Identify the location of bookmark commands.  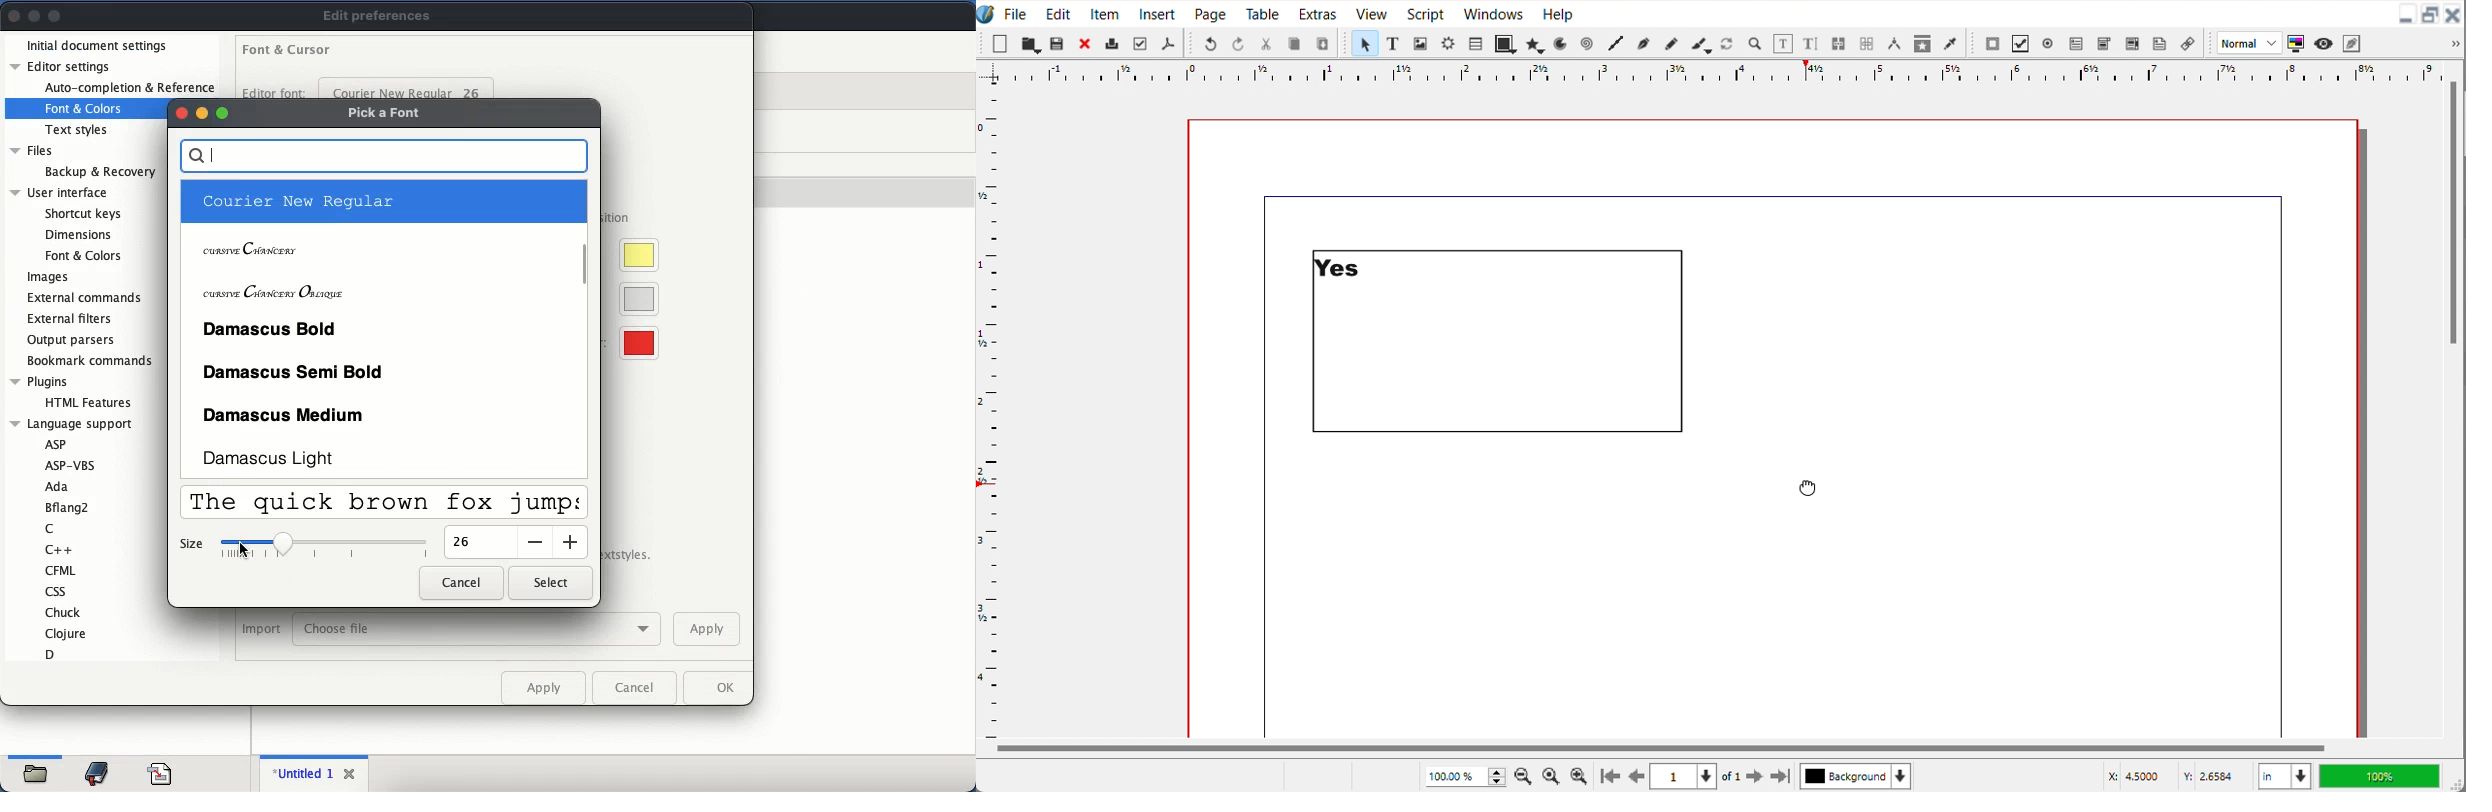
(92, 362).